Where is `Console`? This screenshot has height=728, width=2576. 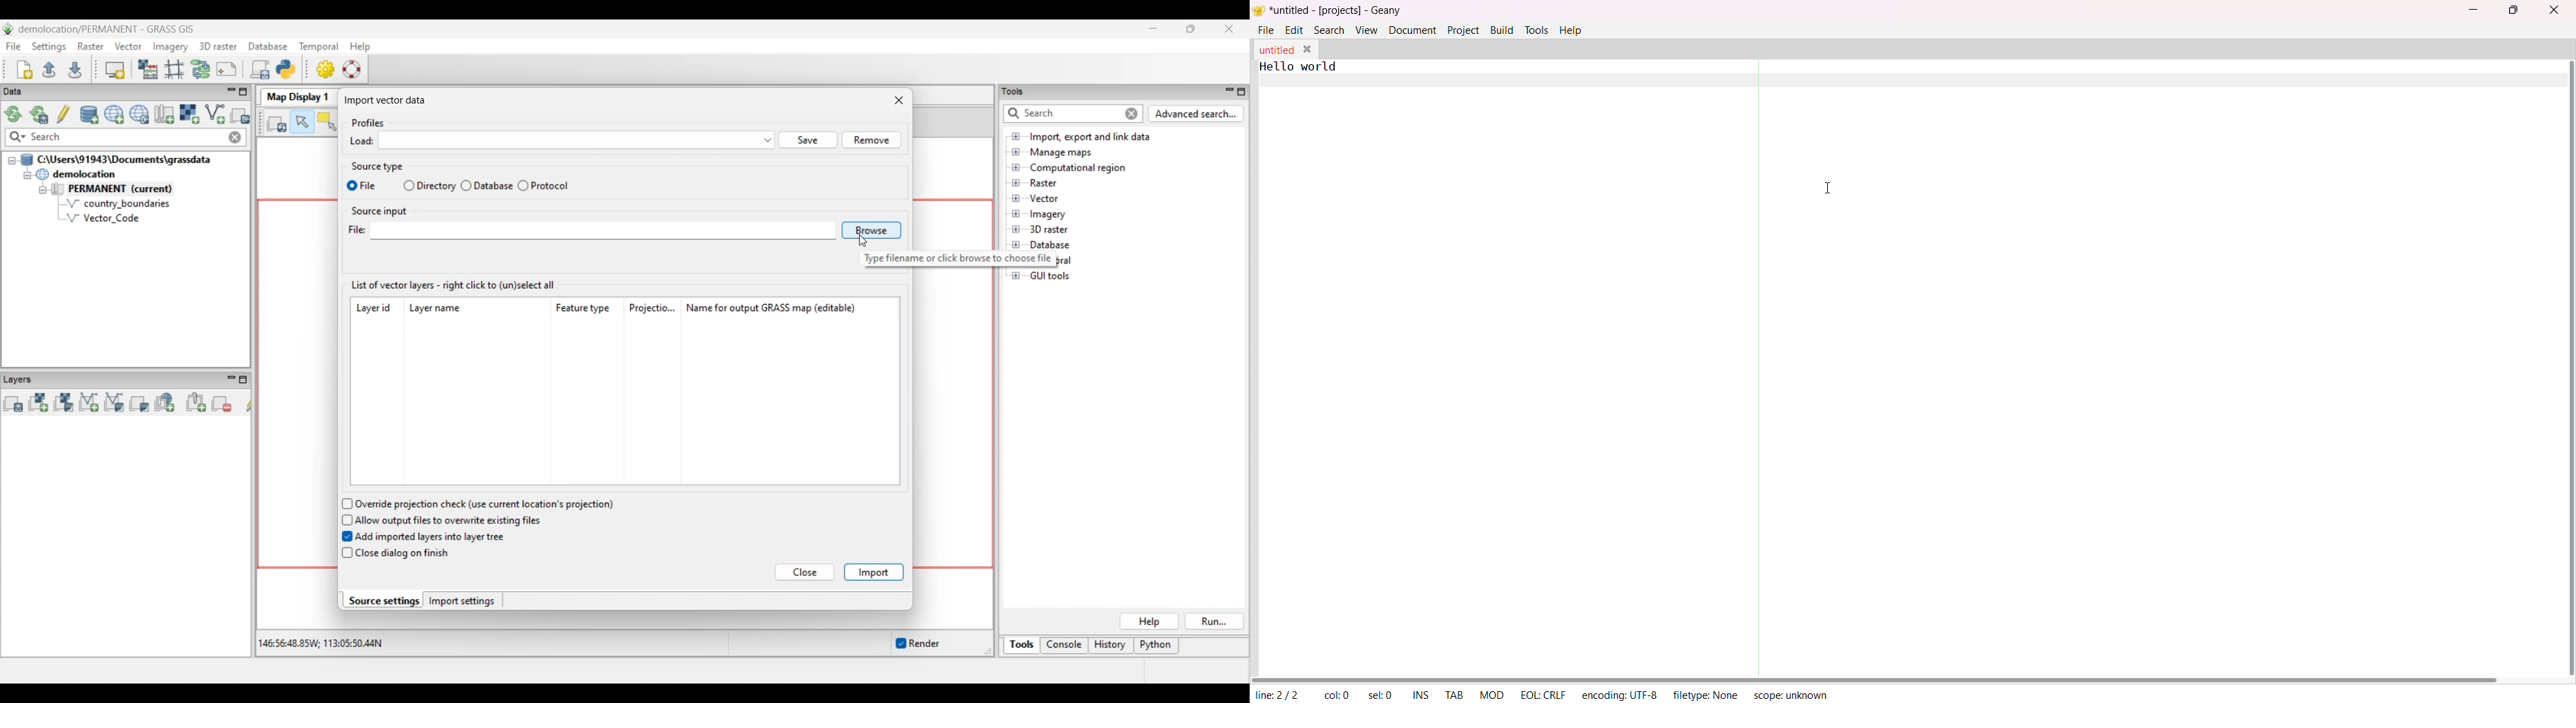 Console is located at coordinates (1065, 646).